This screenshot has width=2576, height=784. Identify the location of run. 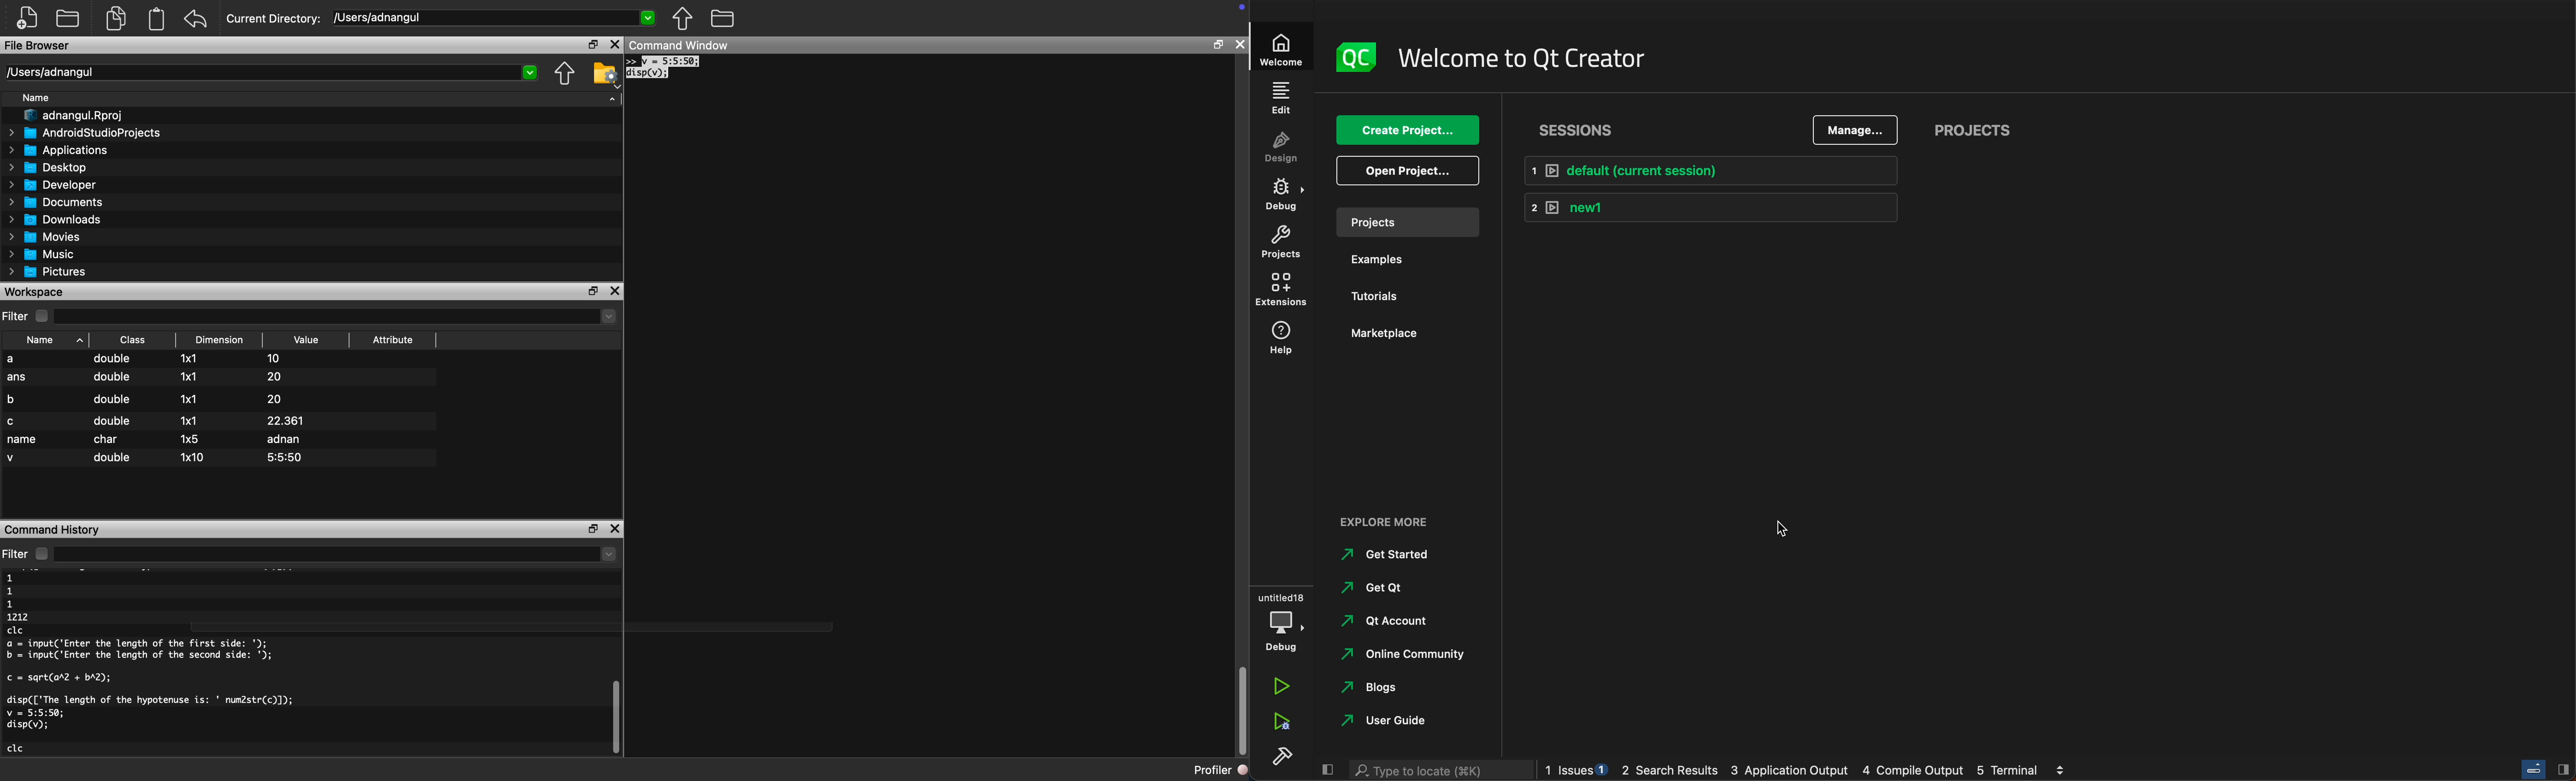
(1280, 686).